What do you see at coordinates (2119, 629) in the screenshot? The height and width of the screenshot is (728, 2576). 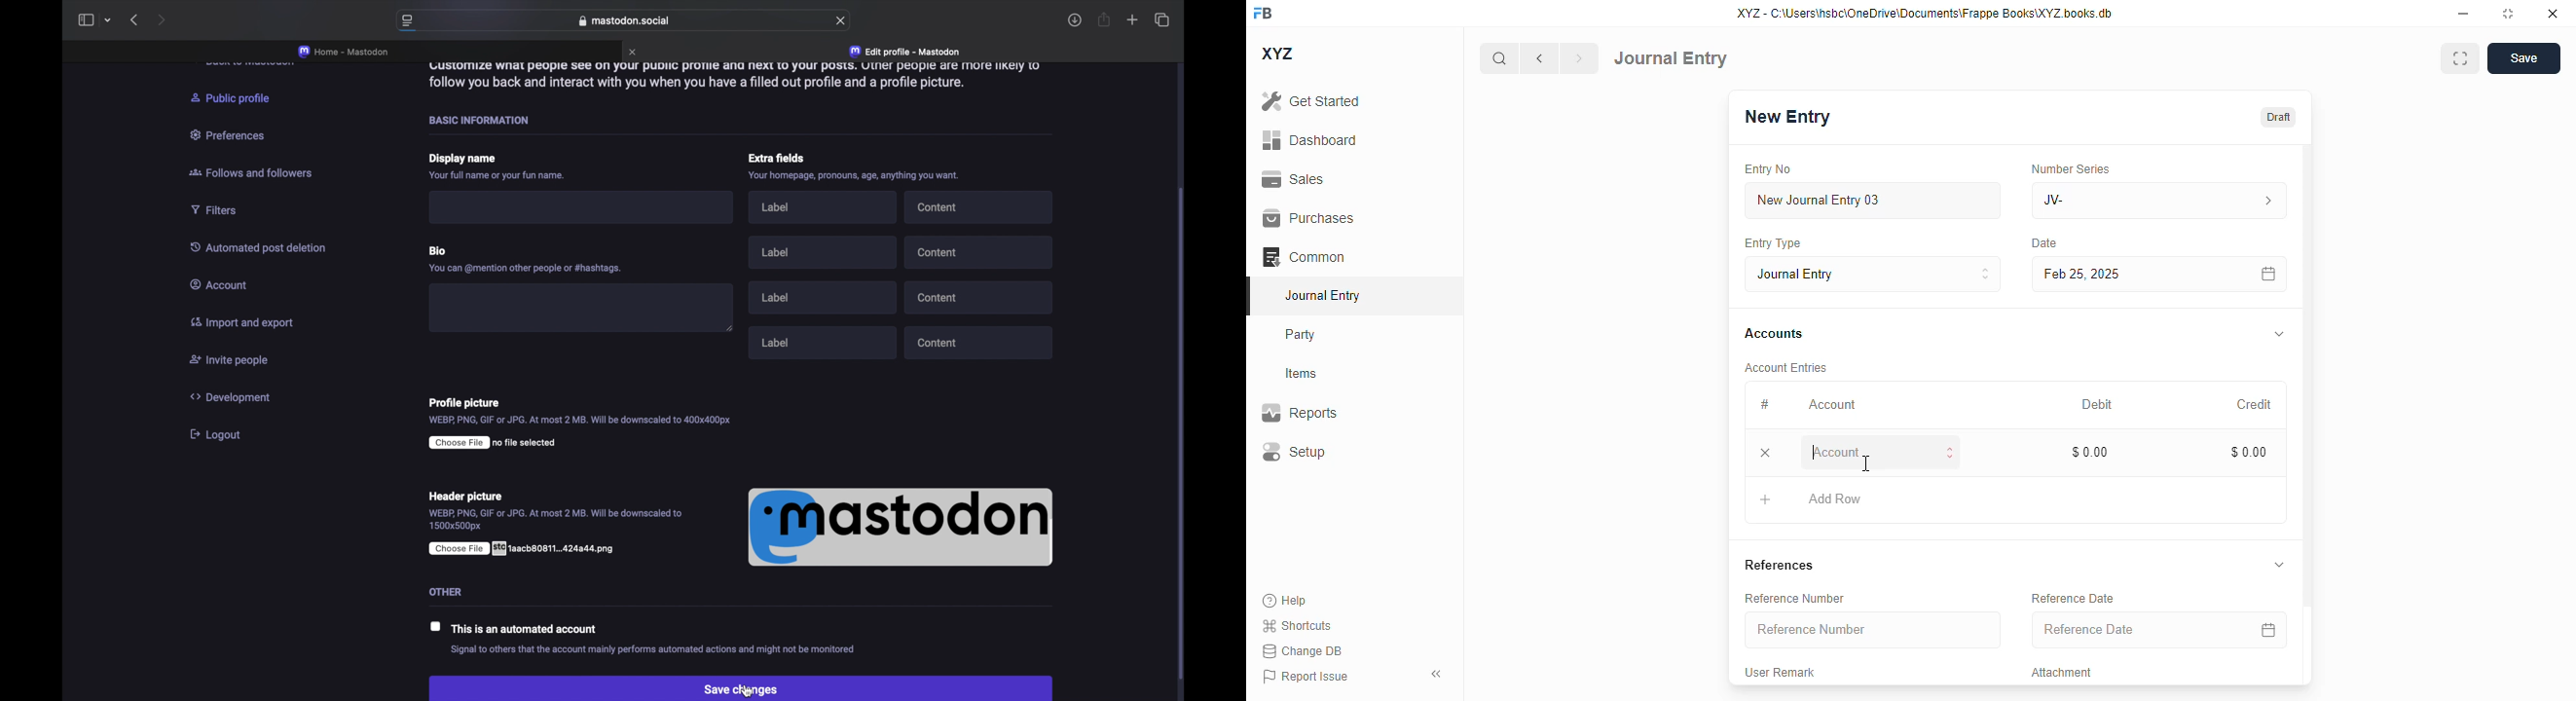 I see `reference date` at bounding box center [2119, 629].